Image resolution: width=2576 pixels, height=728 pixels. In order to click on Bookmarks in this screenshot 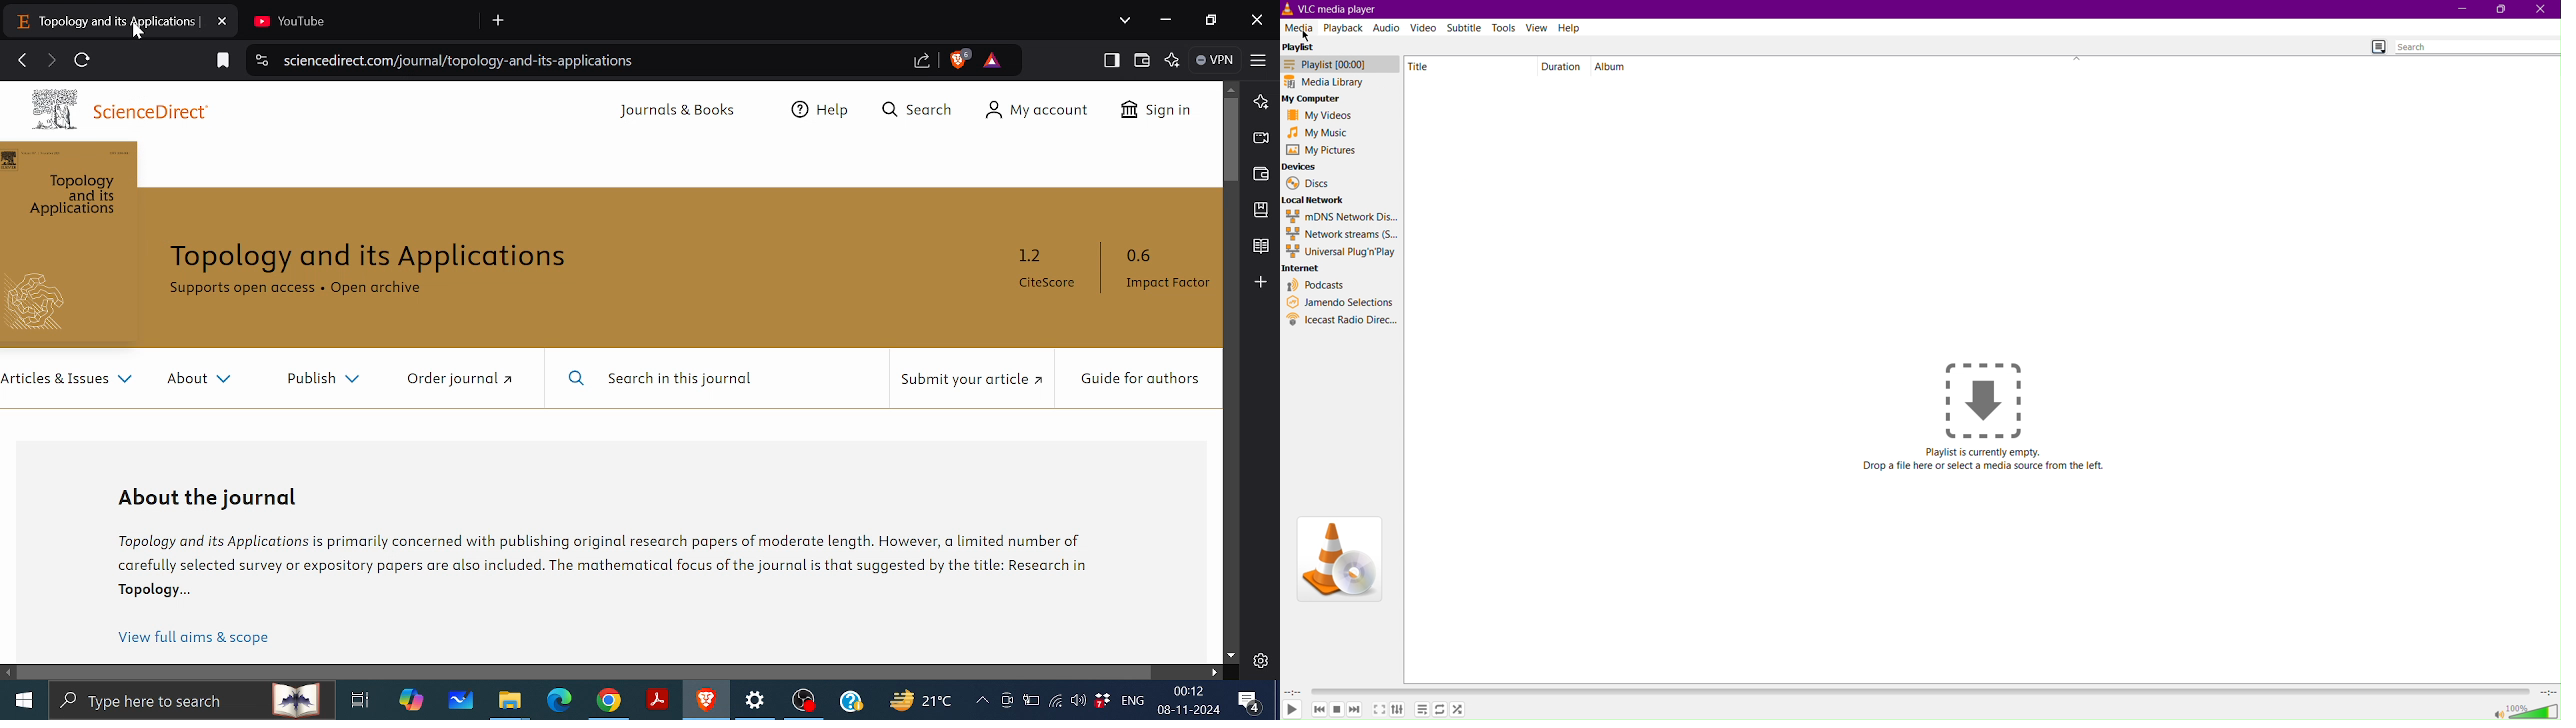, I will do `click(1262, 209)`.